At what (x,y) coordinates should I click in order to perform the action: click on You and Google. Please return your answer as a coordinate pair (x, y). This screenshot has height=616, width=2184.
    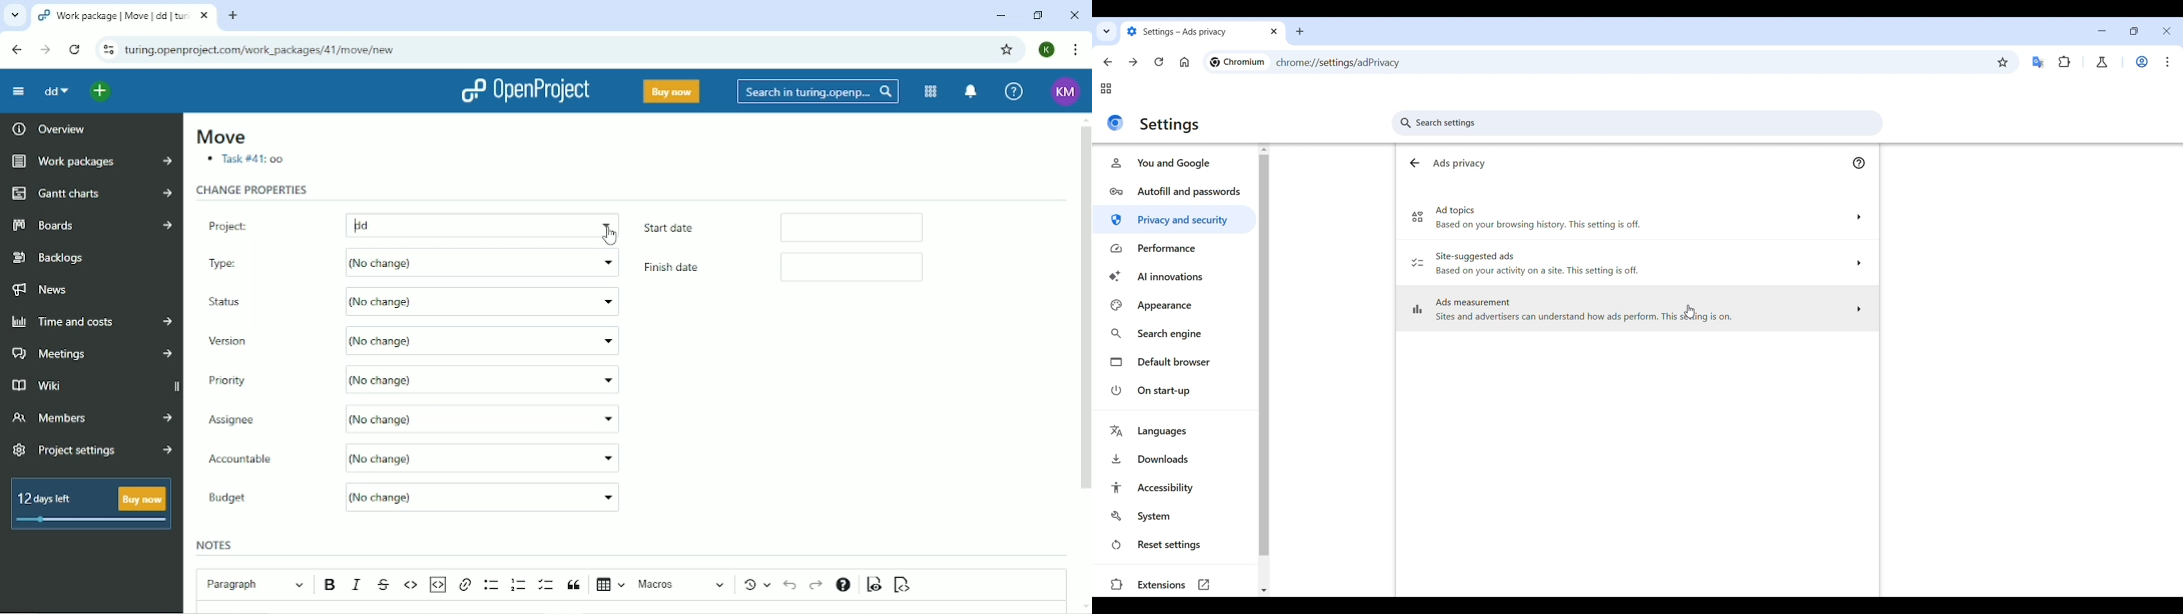
    Looking at the image, I should click on (1175, 163).